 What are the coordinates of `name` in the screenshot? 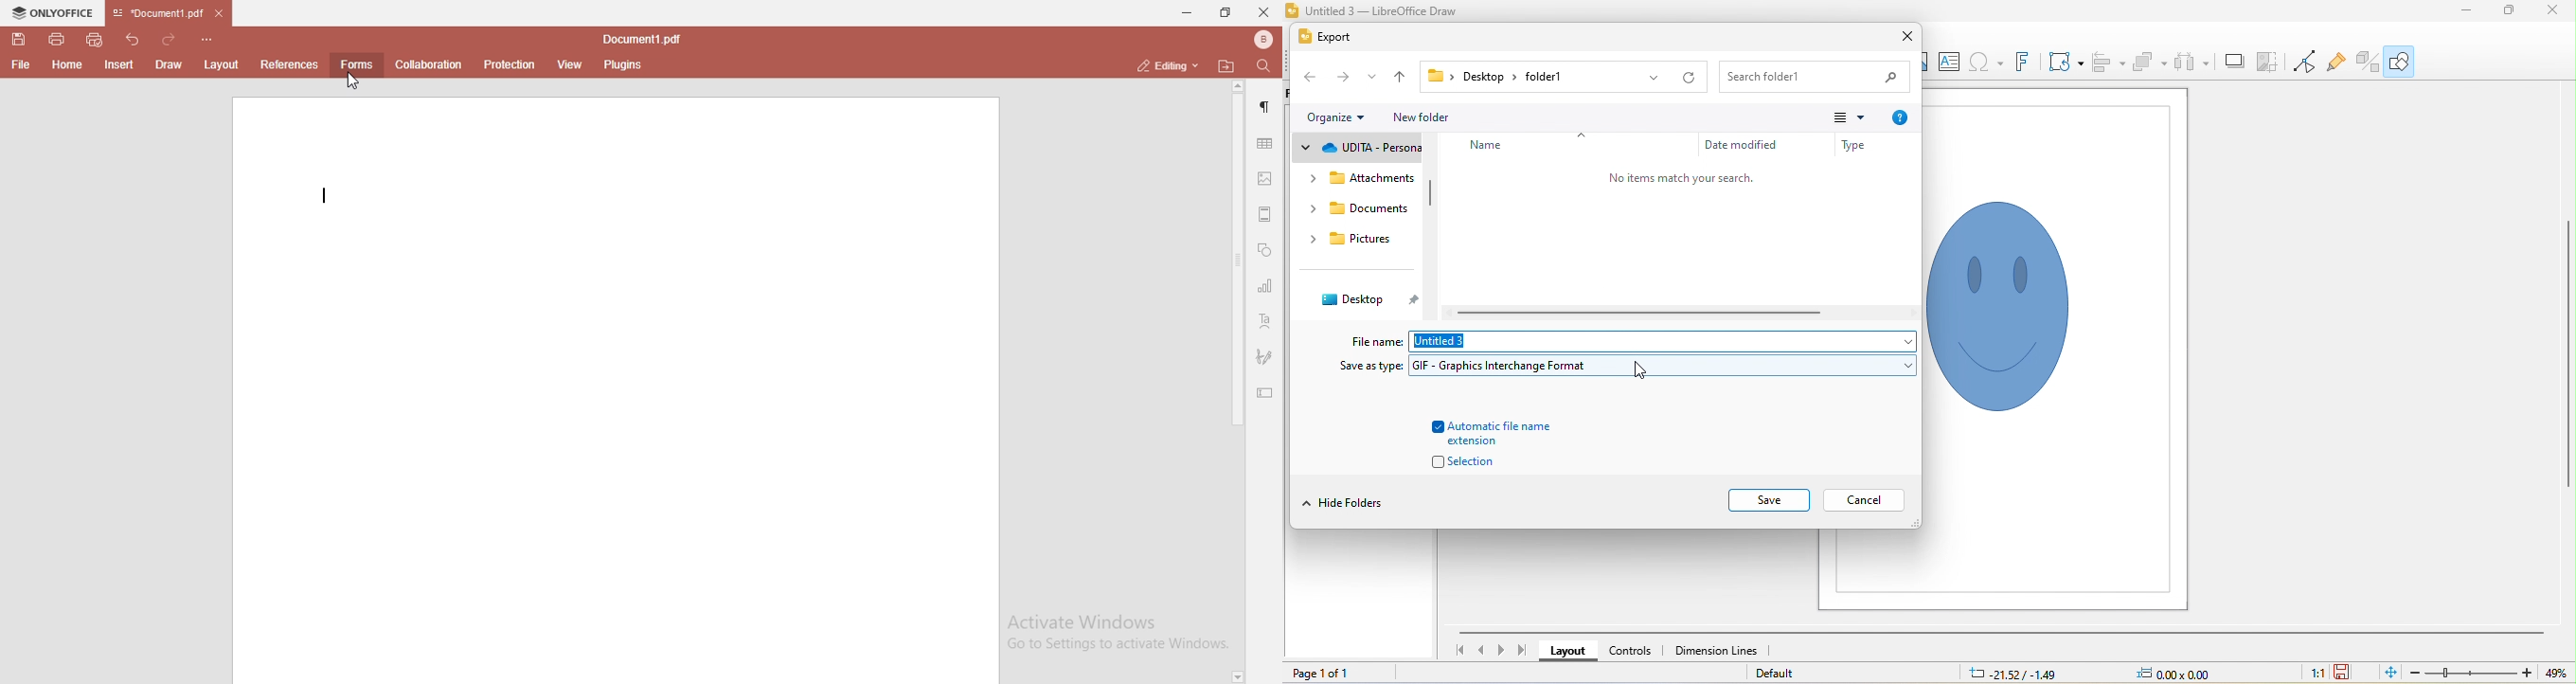 It's located at (1490, 148).